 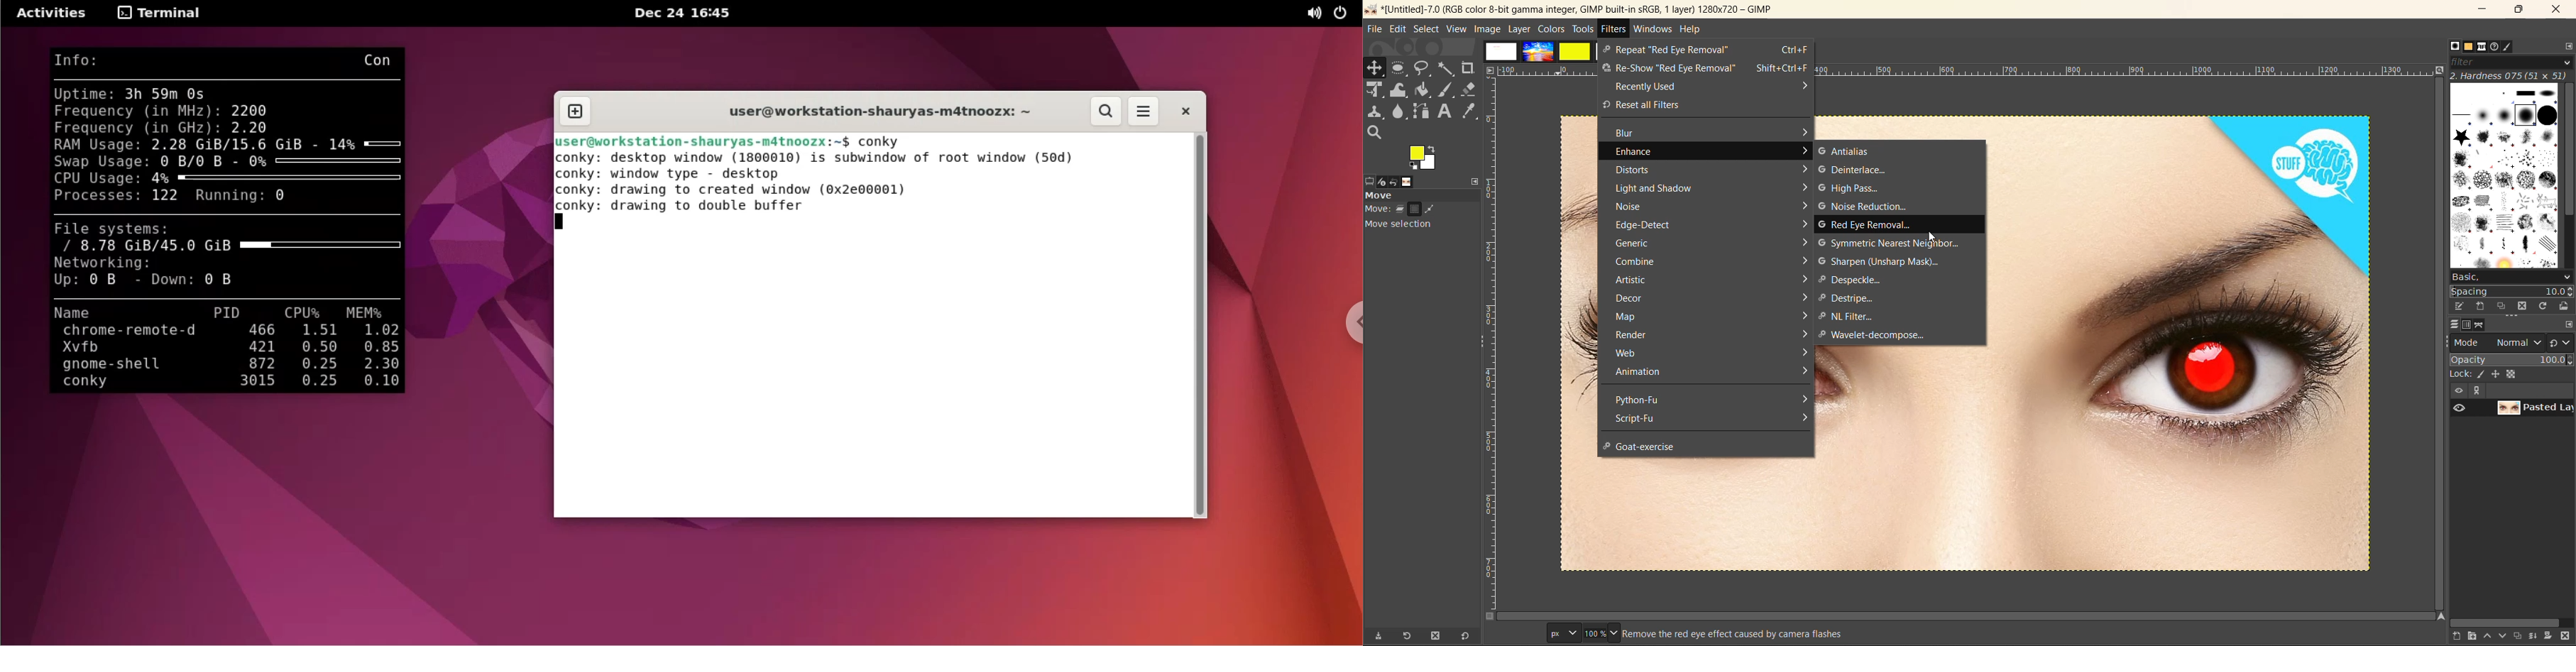 What do you see at coordinates (2557, 9) in the screenshot?
I see `close` at bounding box center [2557, 9].